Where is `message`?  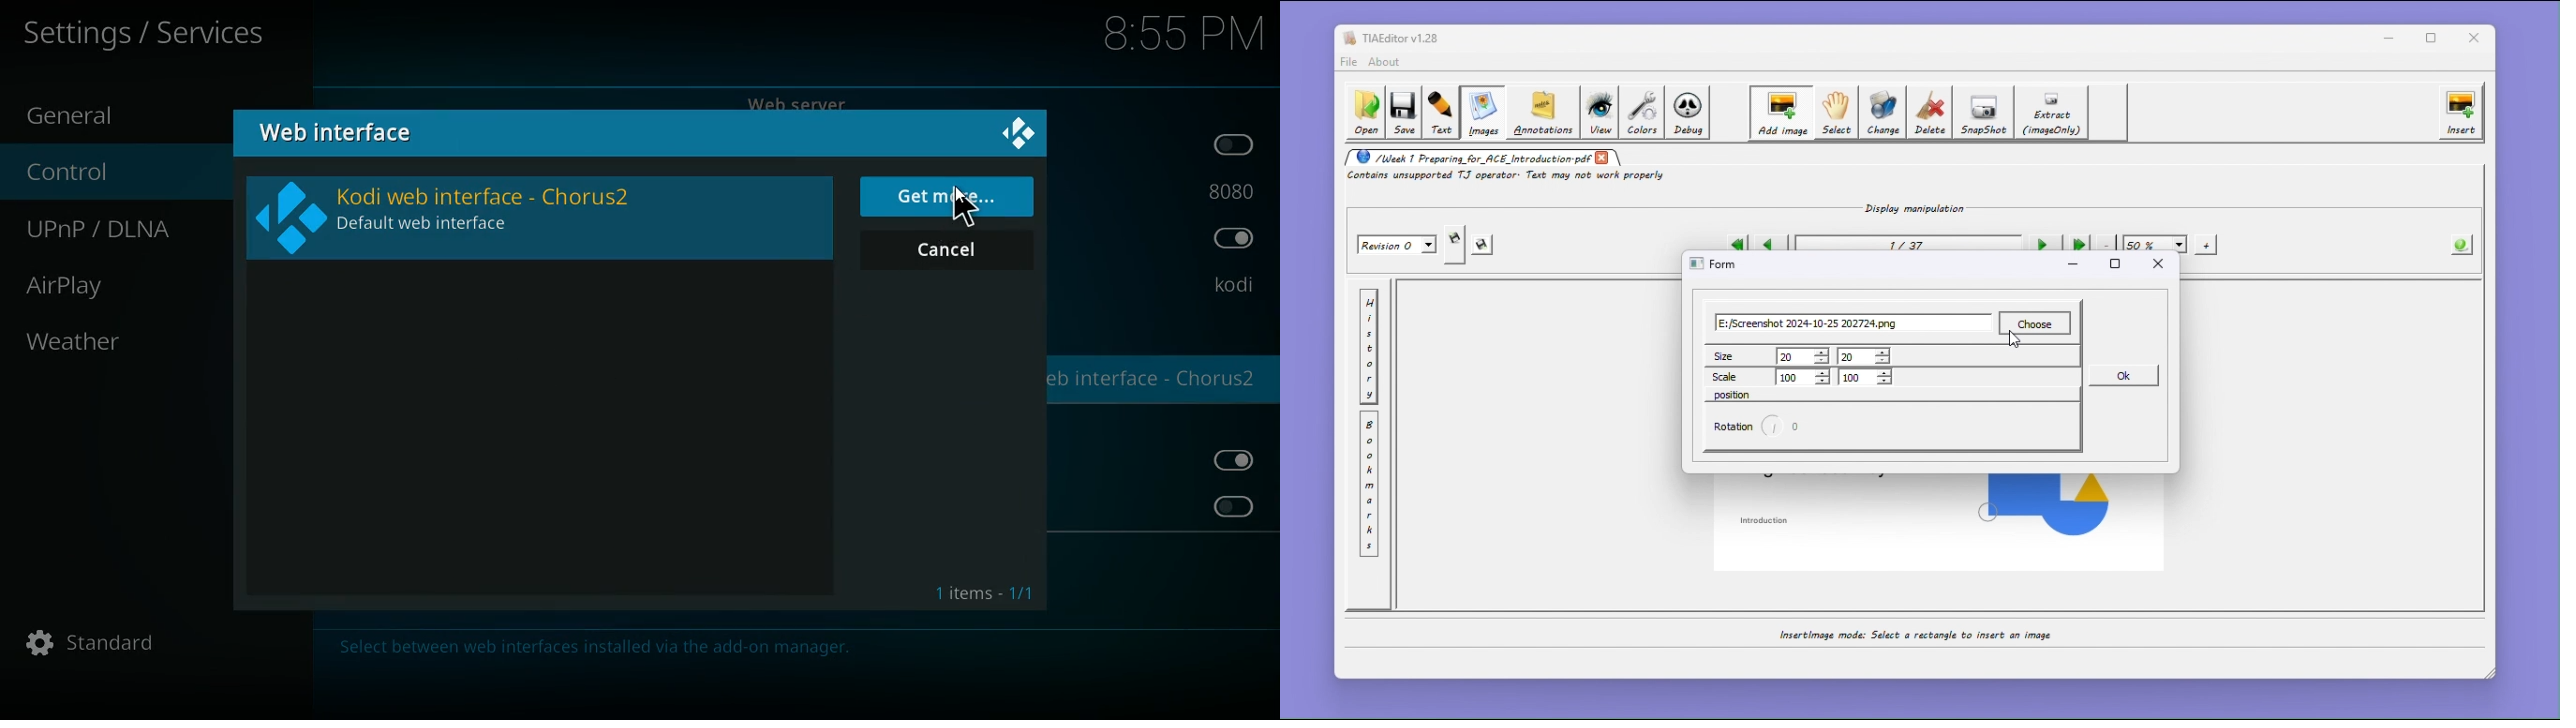
message is located at coordinates (789, 650).